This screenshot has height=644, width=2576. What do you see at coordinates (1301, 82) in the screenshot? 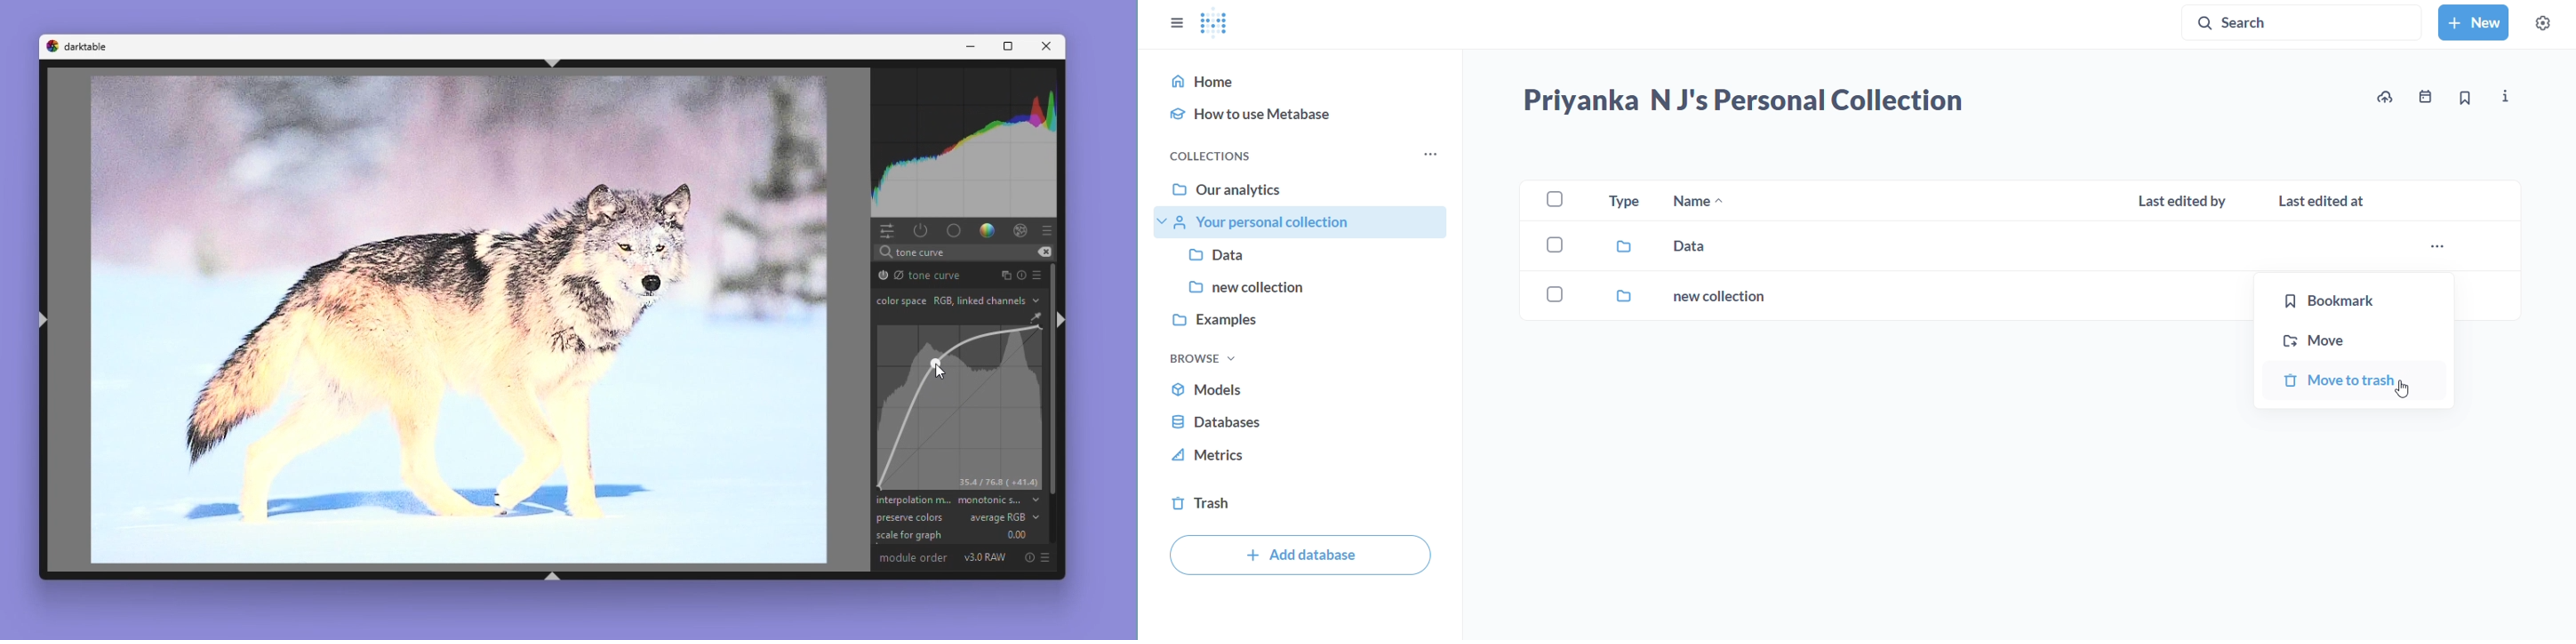
I see `home` at bounding box center [1301, 82].